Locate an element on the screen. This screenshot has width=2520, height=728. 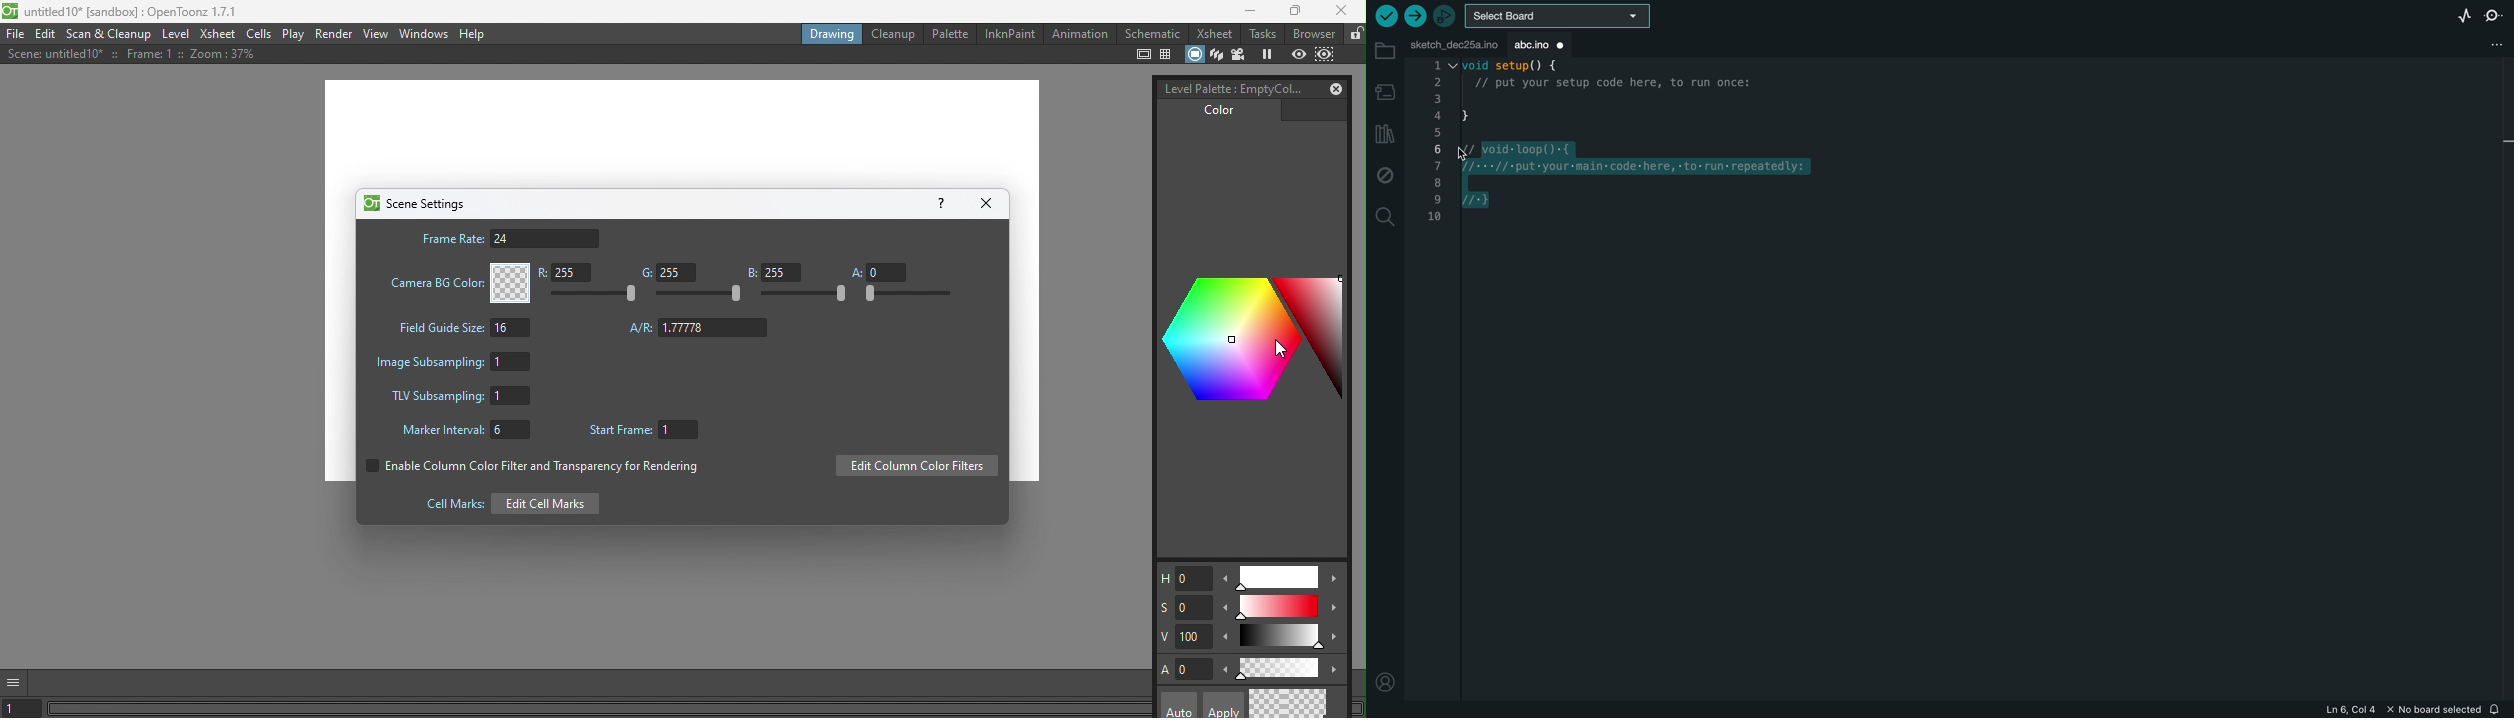
Slide bar is located at coordinates (906, 294).